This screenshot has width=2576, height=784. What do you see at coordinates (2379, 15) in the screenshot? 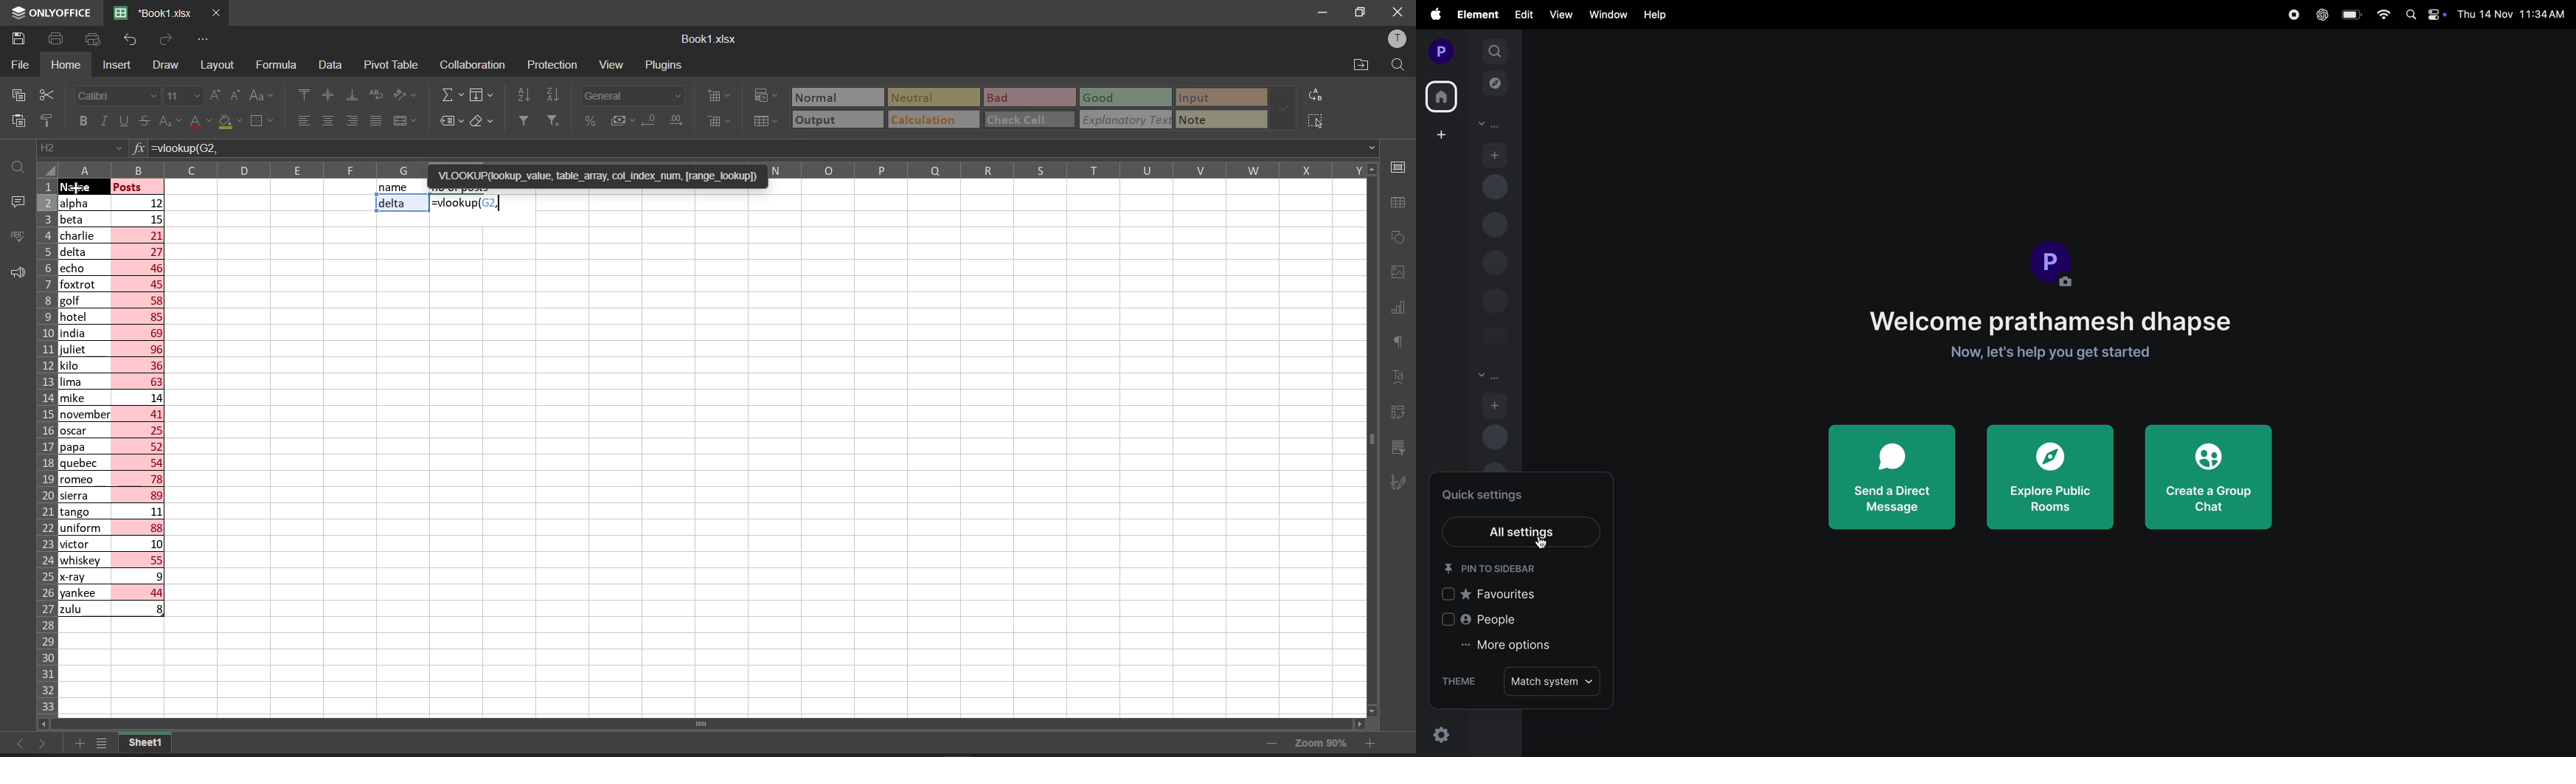
I see `wifi` at bounding box center [2379, 15].